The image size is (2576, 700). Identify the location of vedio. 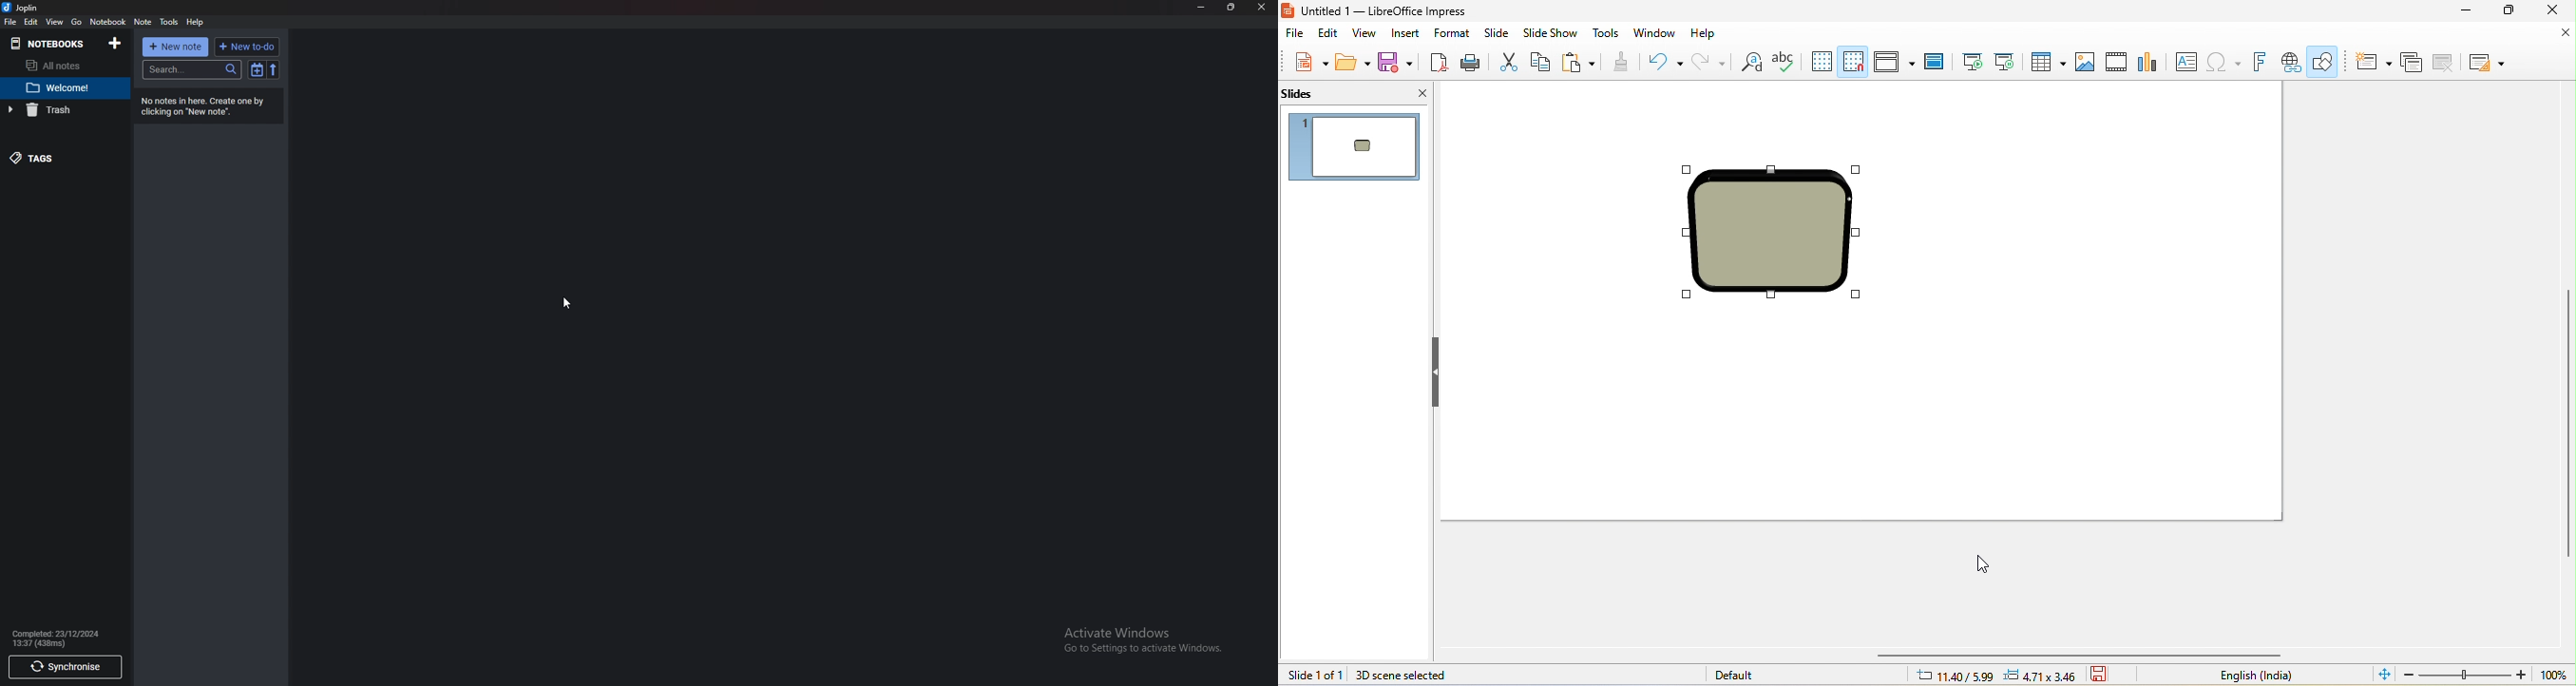
(2120, 62).